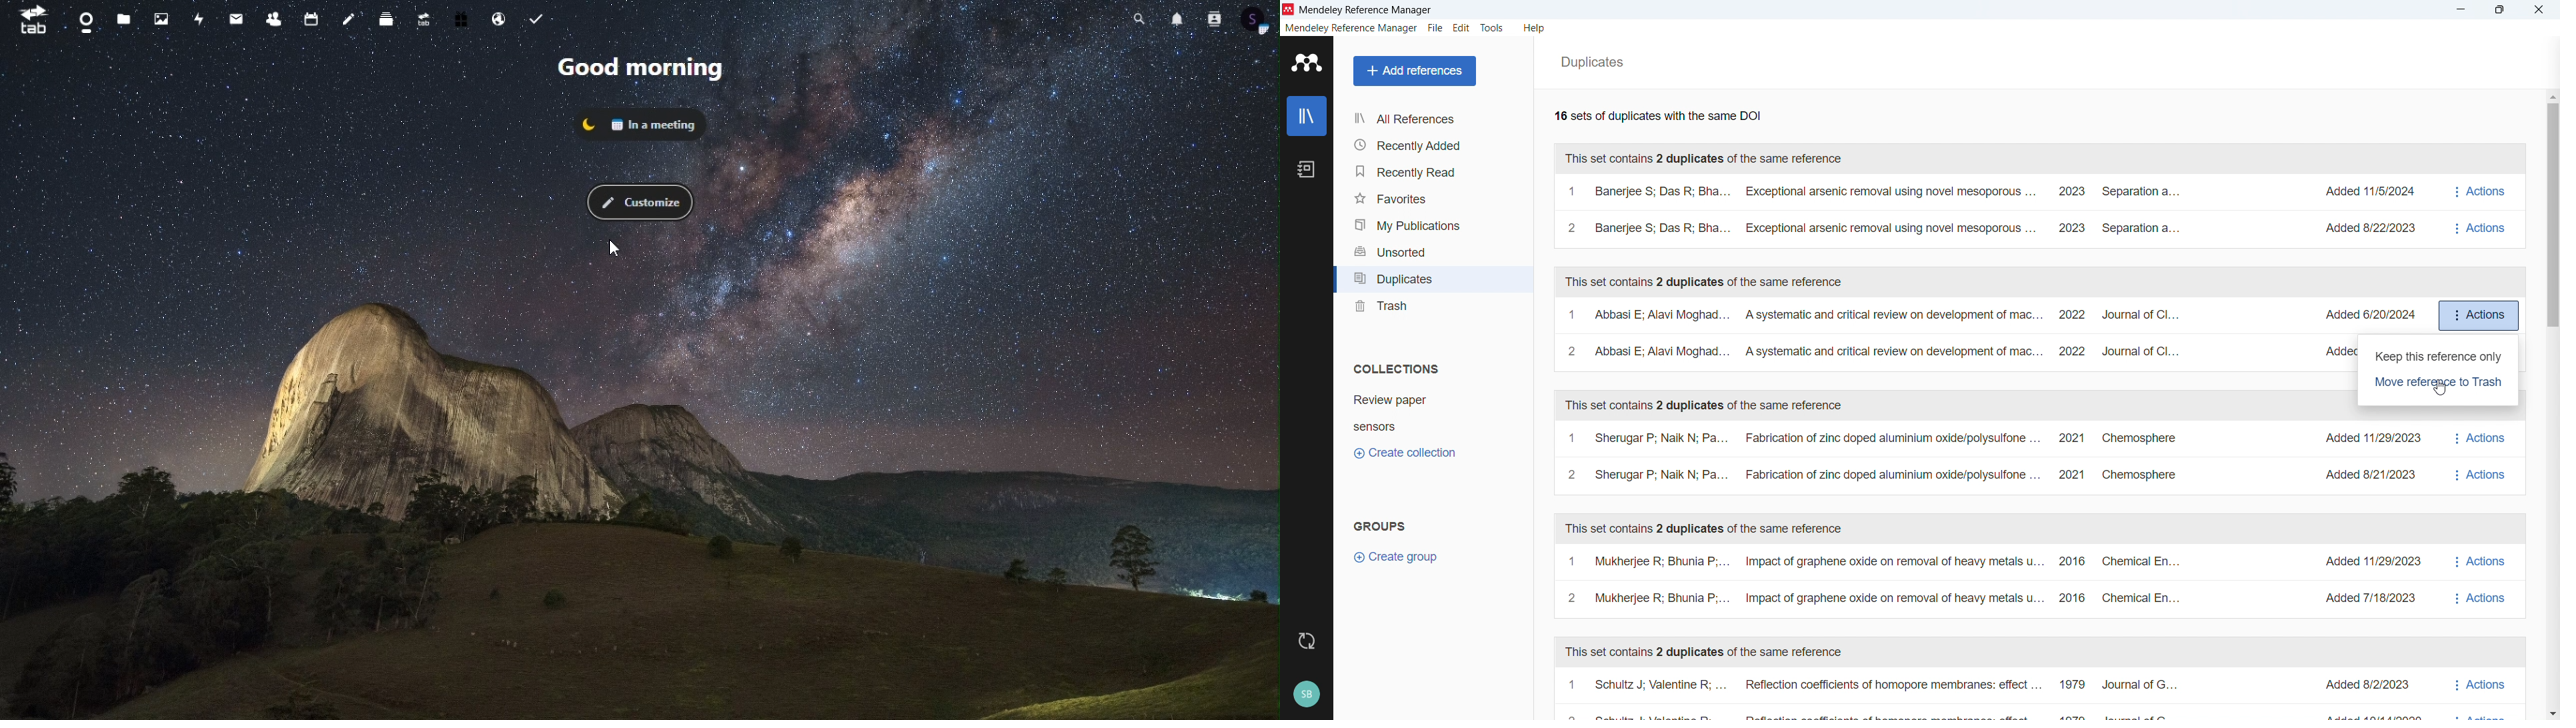 The width and height of the screenshot is (2576, 728). I want to click on dashboard, so click(84, 20).